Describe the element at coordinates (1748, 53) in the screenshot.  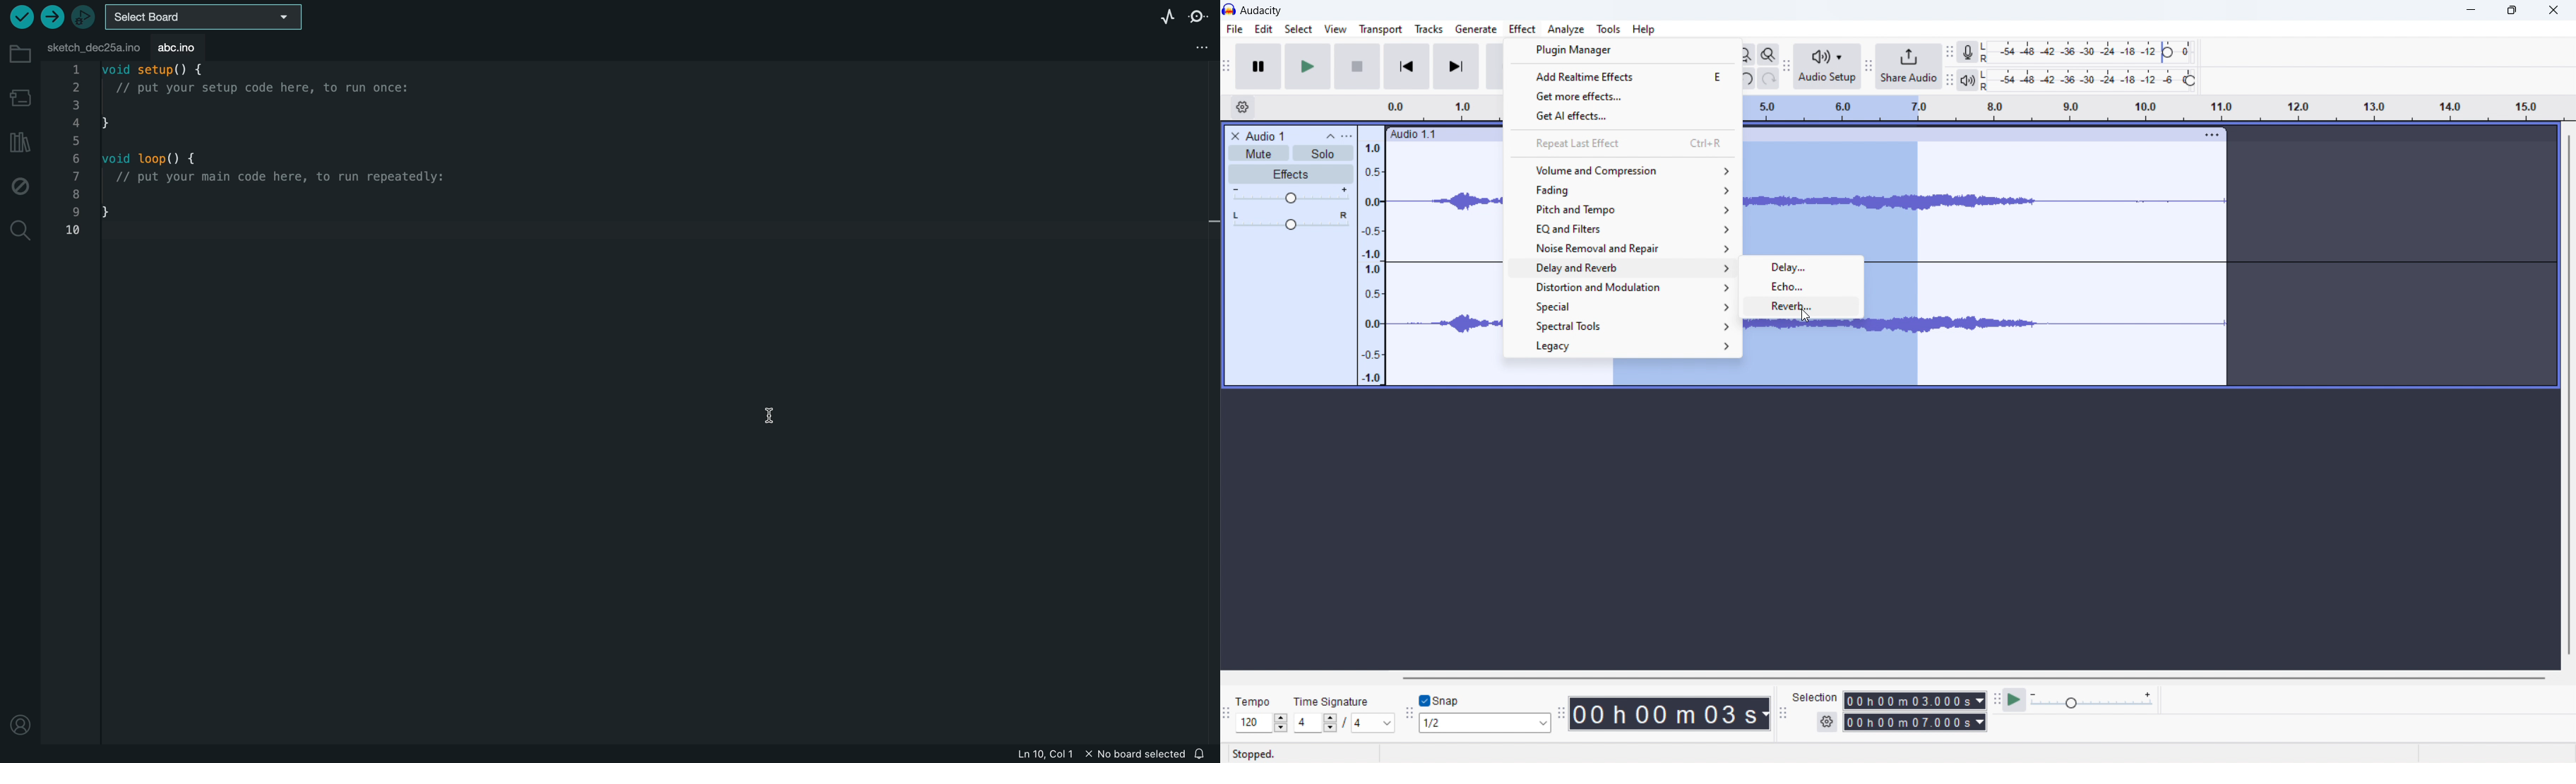
I see `fill selection to width` at that location.